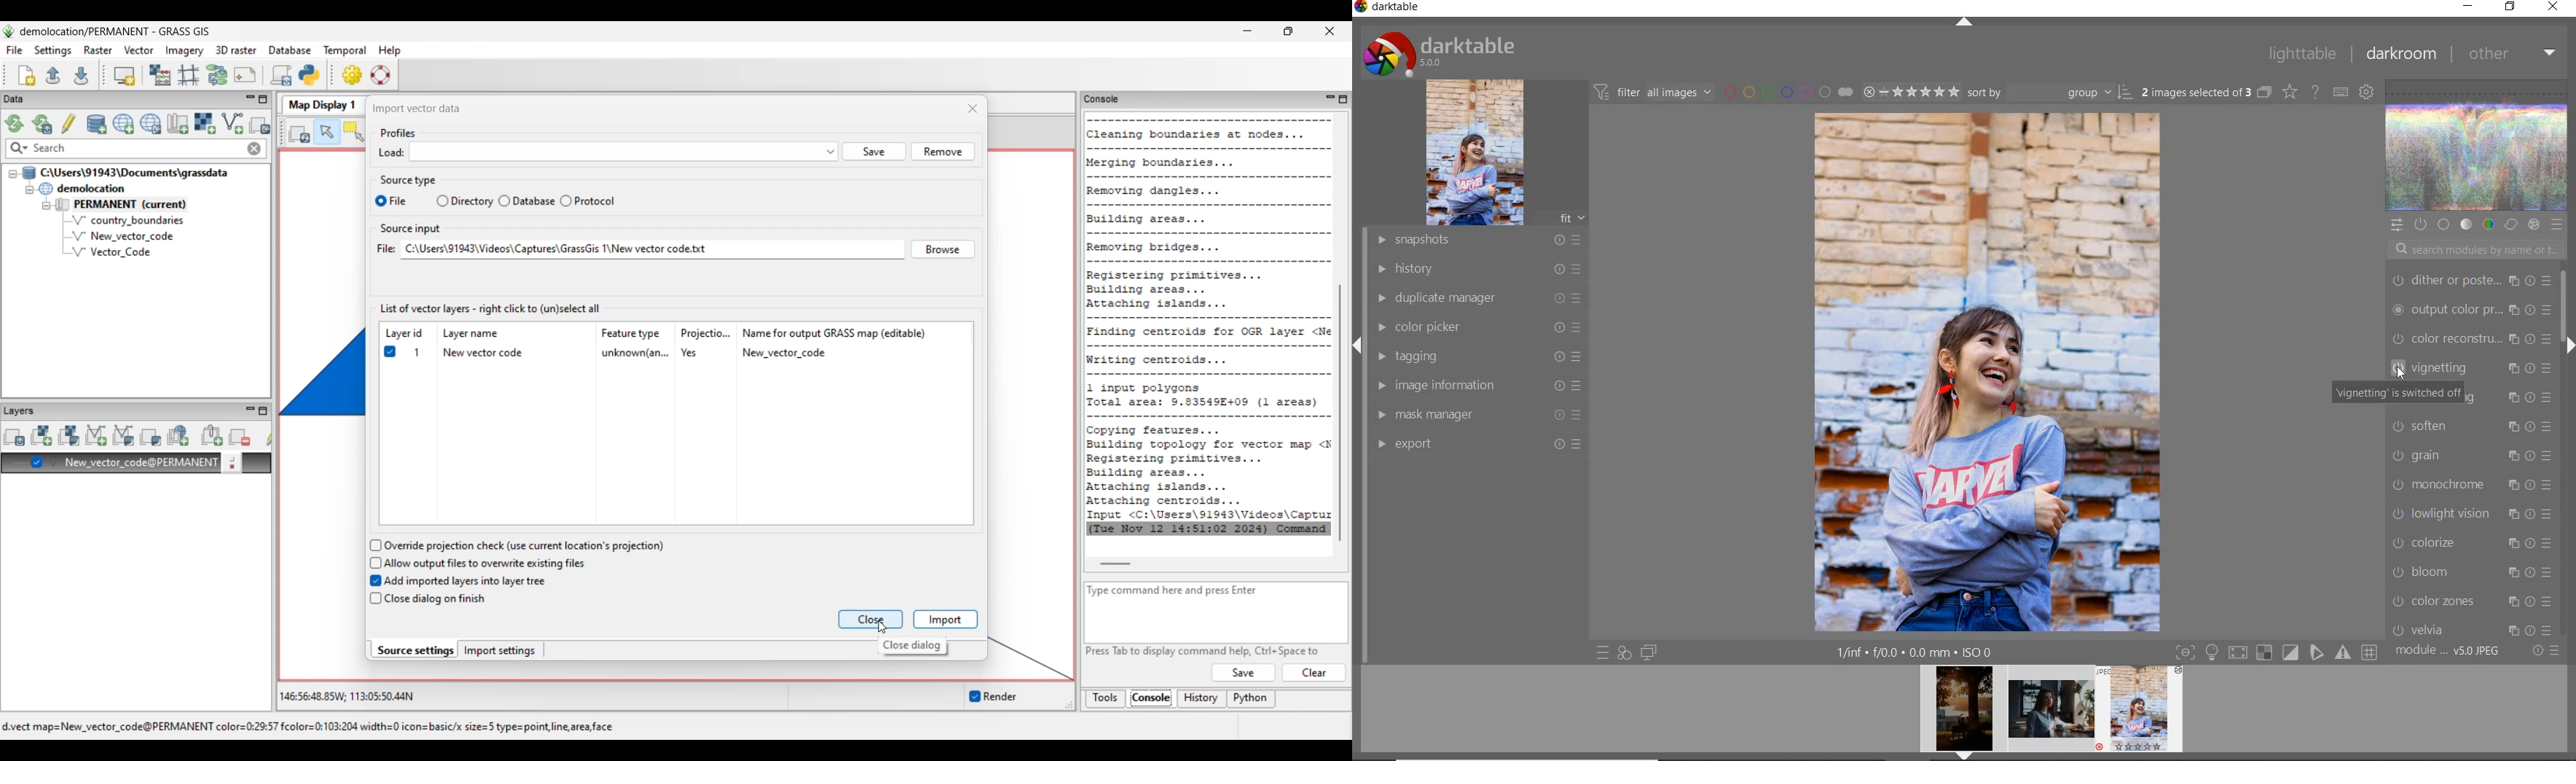 The image size is (2576, 784). I want to click on lens correction, so click(2469, 625).